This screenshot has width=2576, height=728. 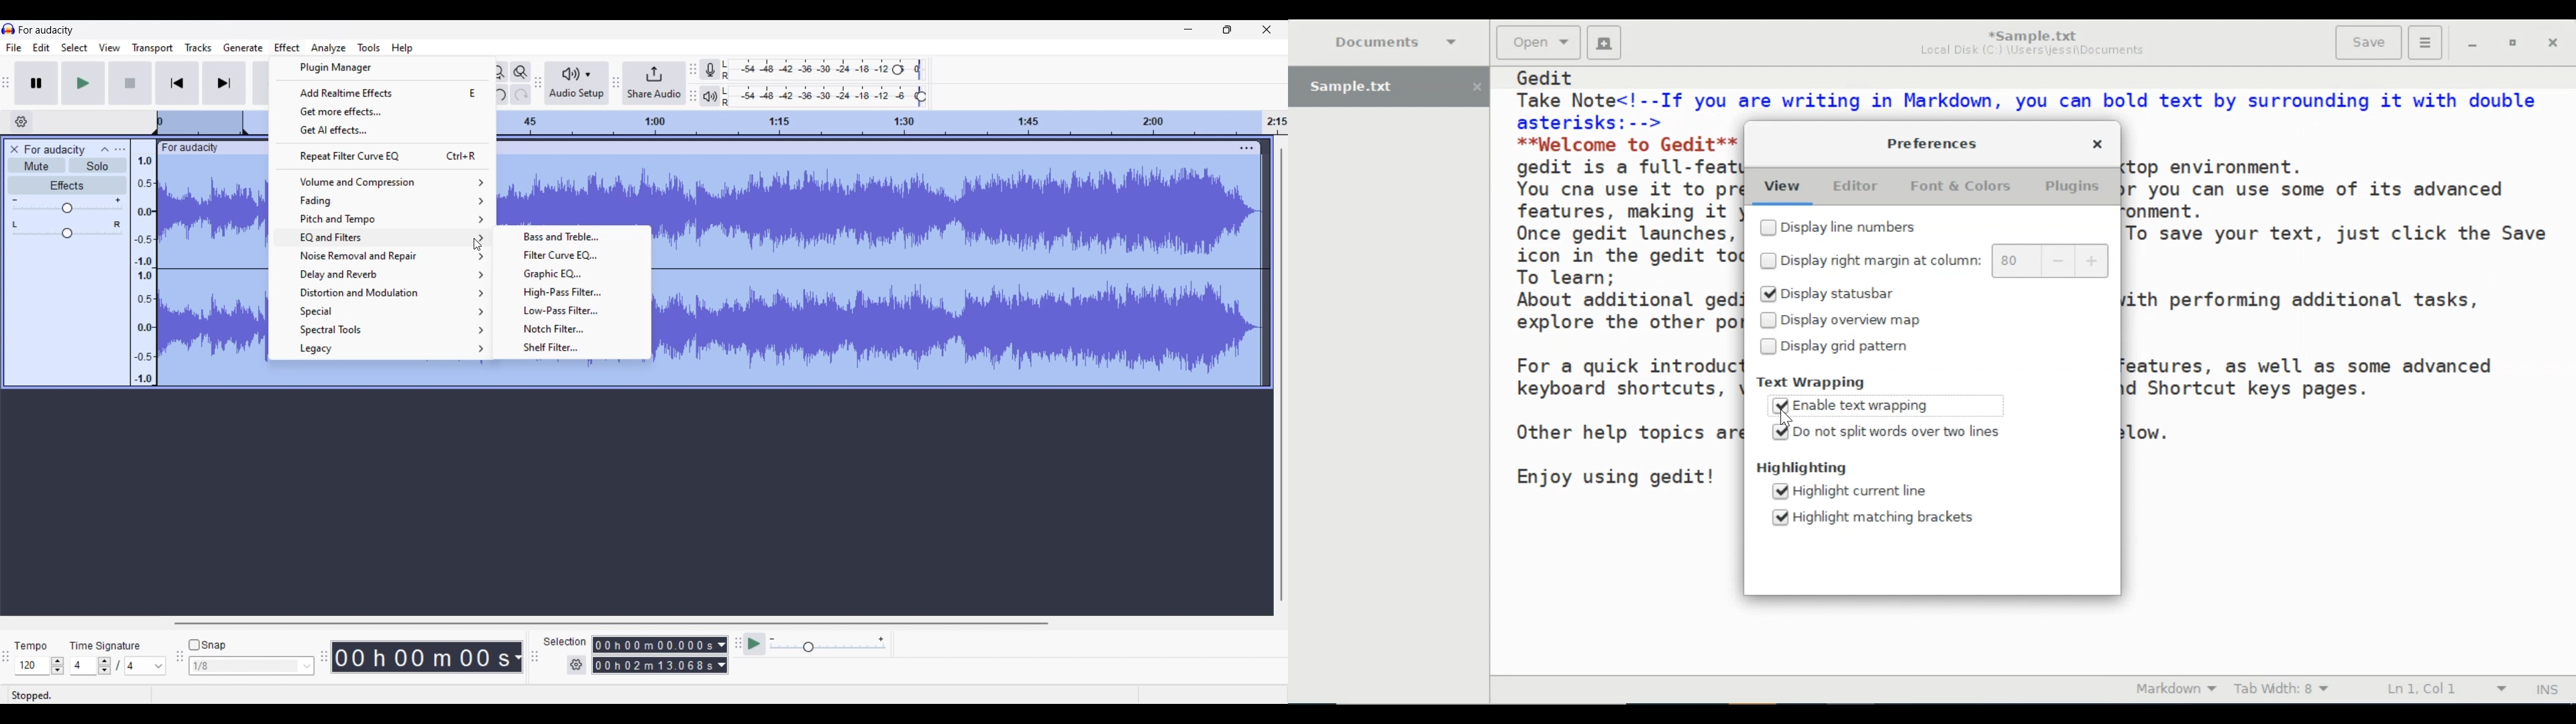 I want to click on Scale to track length of audio, so click(x=893, y=123).